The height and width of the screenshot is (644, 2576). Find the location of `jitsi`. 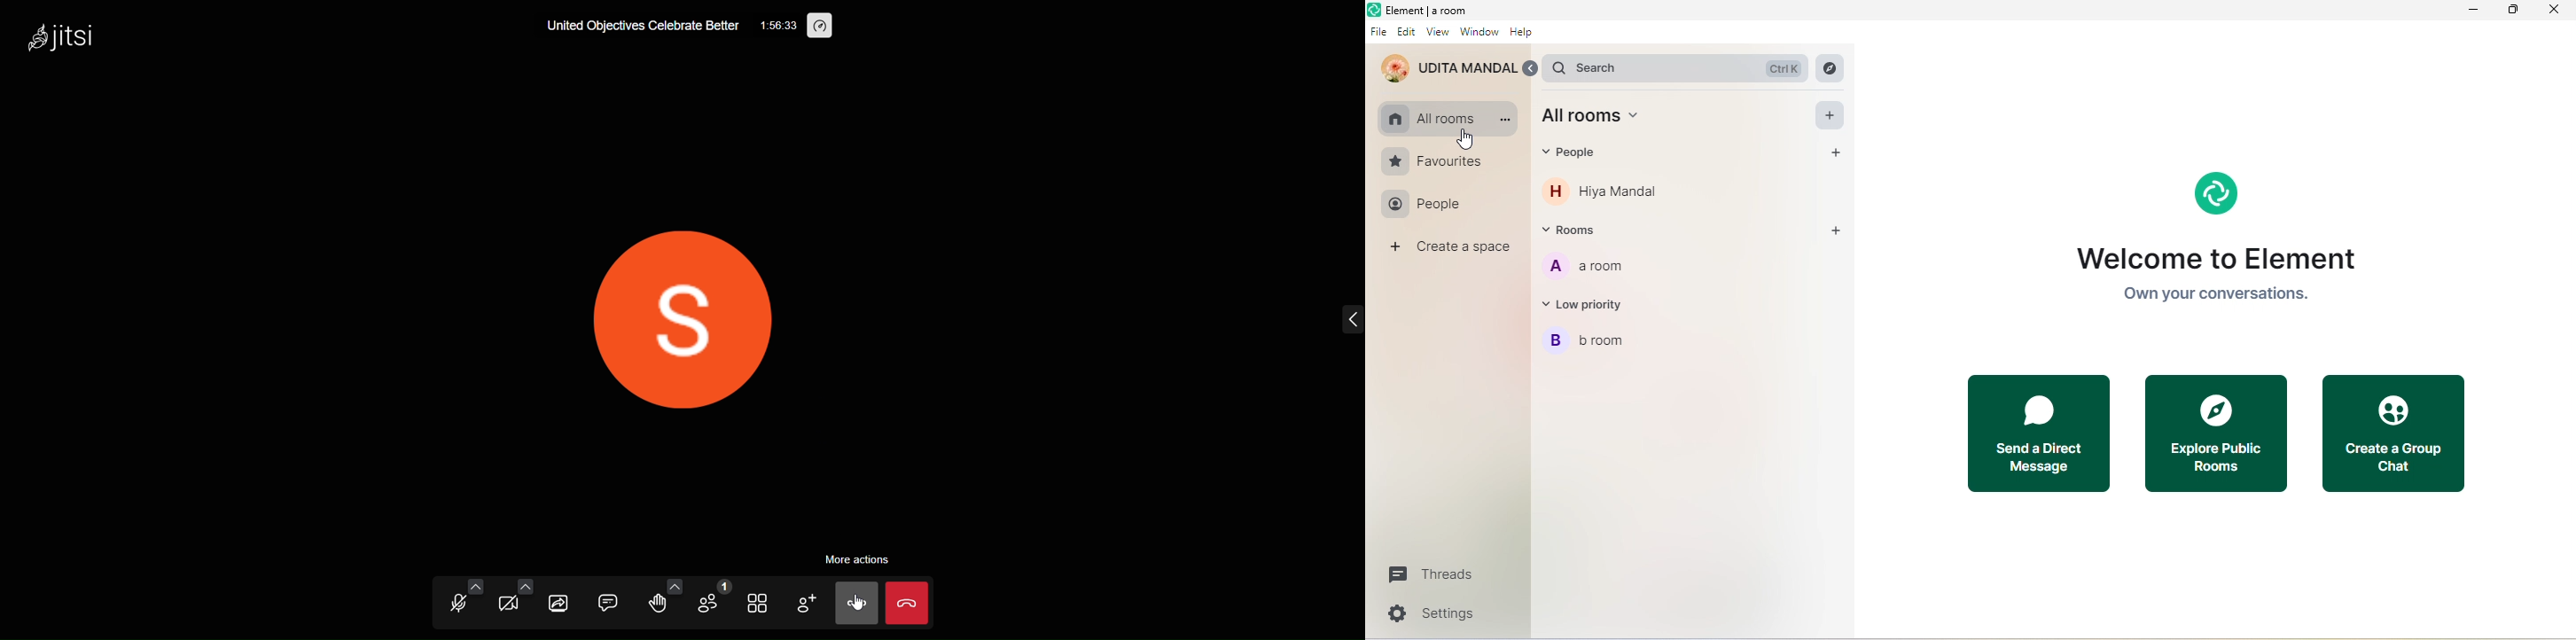

jitsi is located at coordinates (60, 34).